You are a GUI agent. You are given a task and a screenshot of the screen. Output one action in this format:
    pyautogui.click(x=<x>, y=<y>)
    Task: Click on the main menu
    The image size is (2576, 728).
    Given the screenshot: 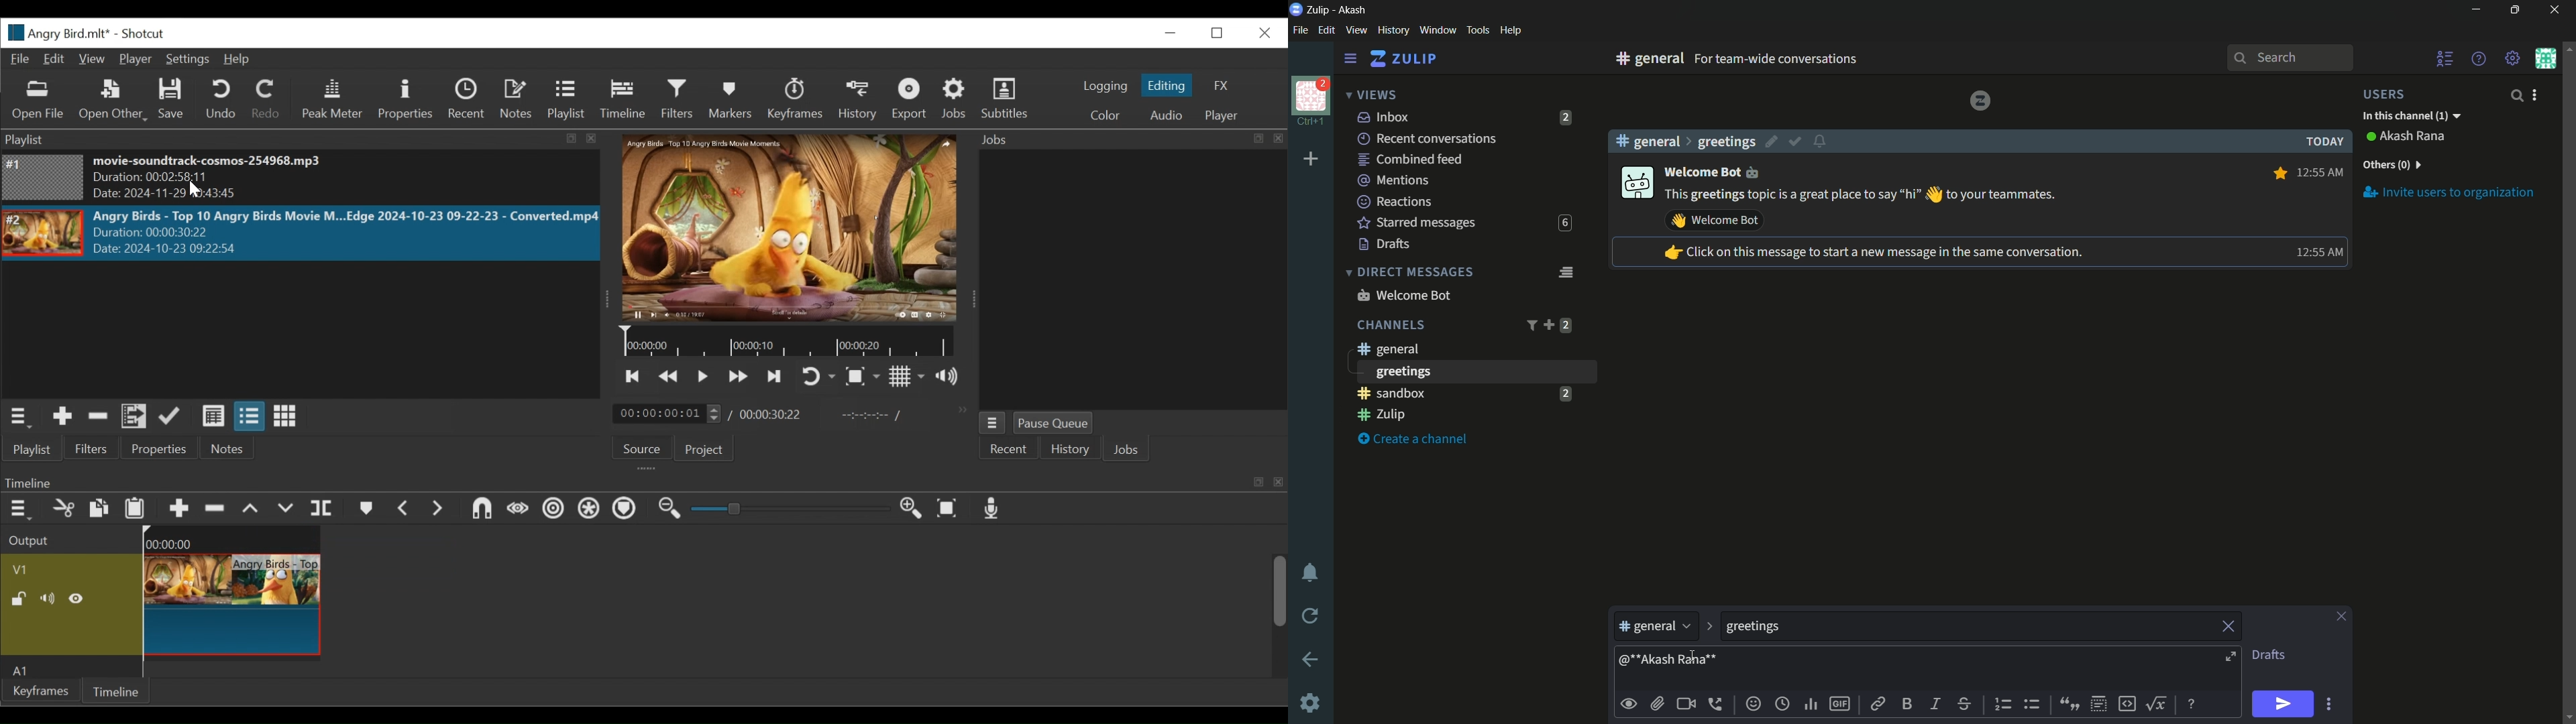 What is the action you would take?
    pyautogui.click(x=2513, y=58)
    